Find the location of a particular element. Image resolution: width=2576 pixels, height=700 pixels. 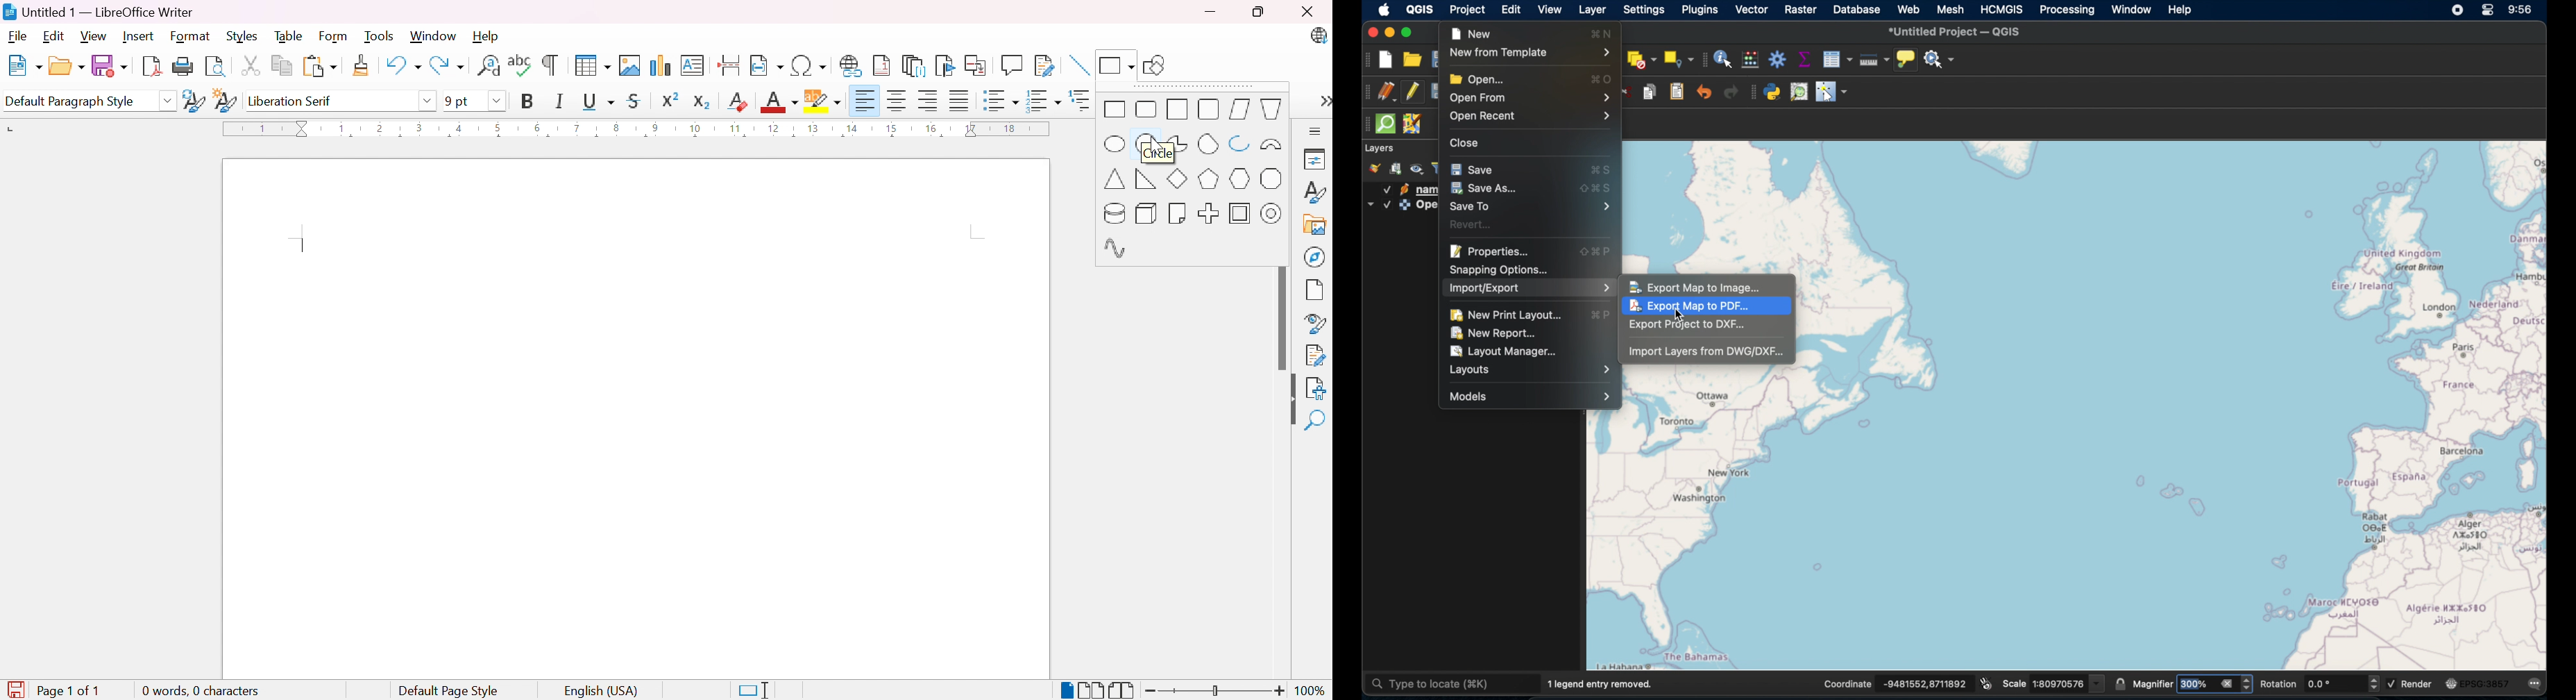

layer is located at coordinates (1592, 10).